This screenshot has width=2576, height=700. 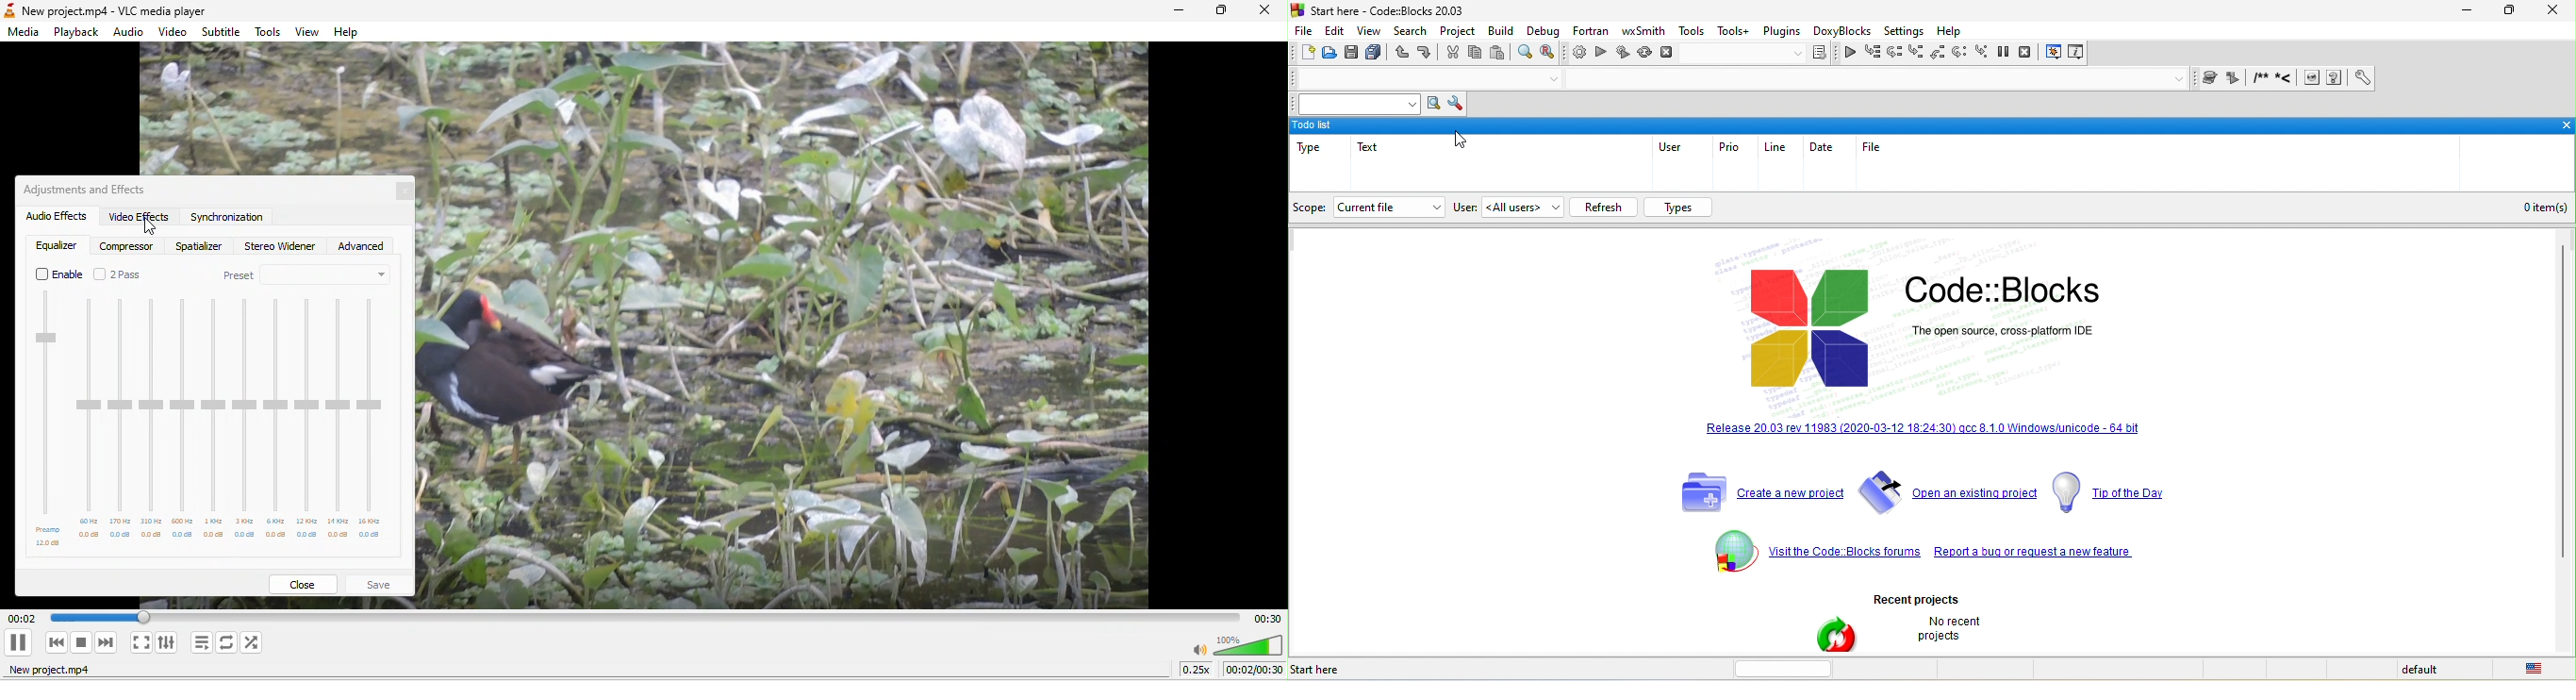 What do you see at coordinates (1823, 148) in the screenshot?
I see `date` at bounding box center [1823, 148].